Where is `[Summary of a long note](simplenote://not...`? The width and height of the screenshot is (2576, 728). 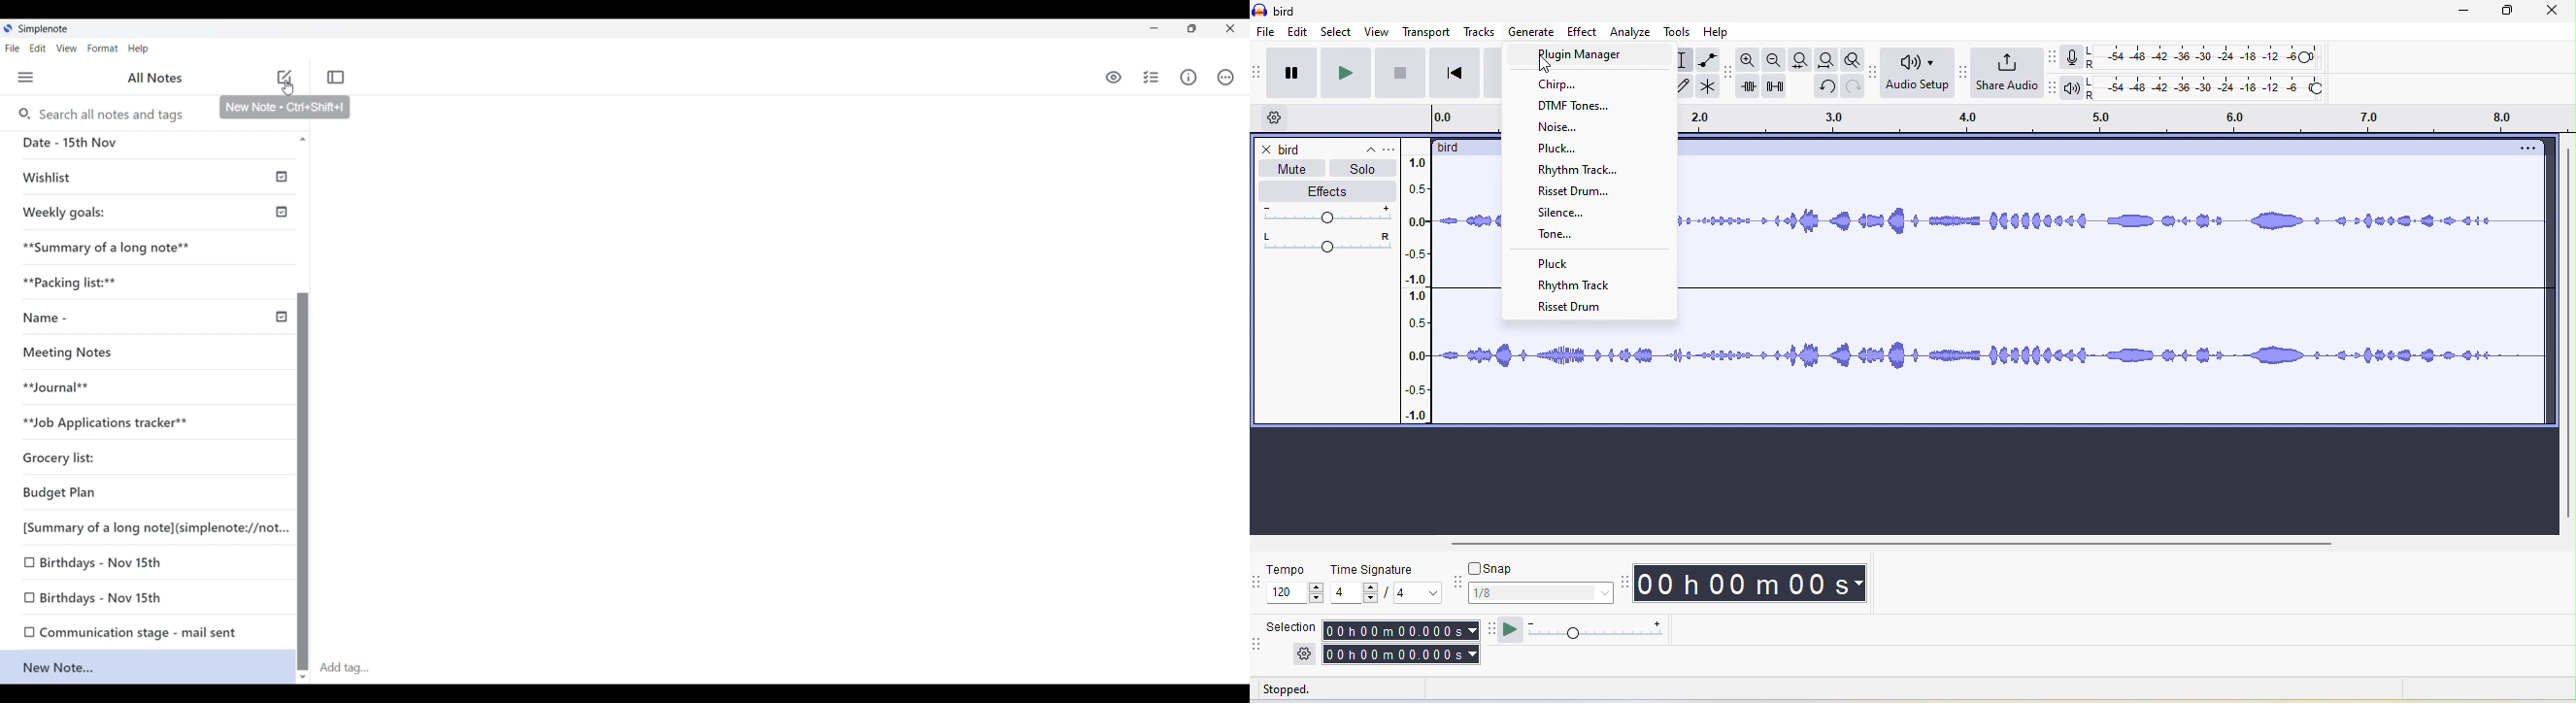
[Summary of a long note](simplenote://not... is located at coordinates (153, 527).